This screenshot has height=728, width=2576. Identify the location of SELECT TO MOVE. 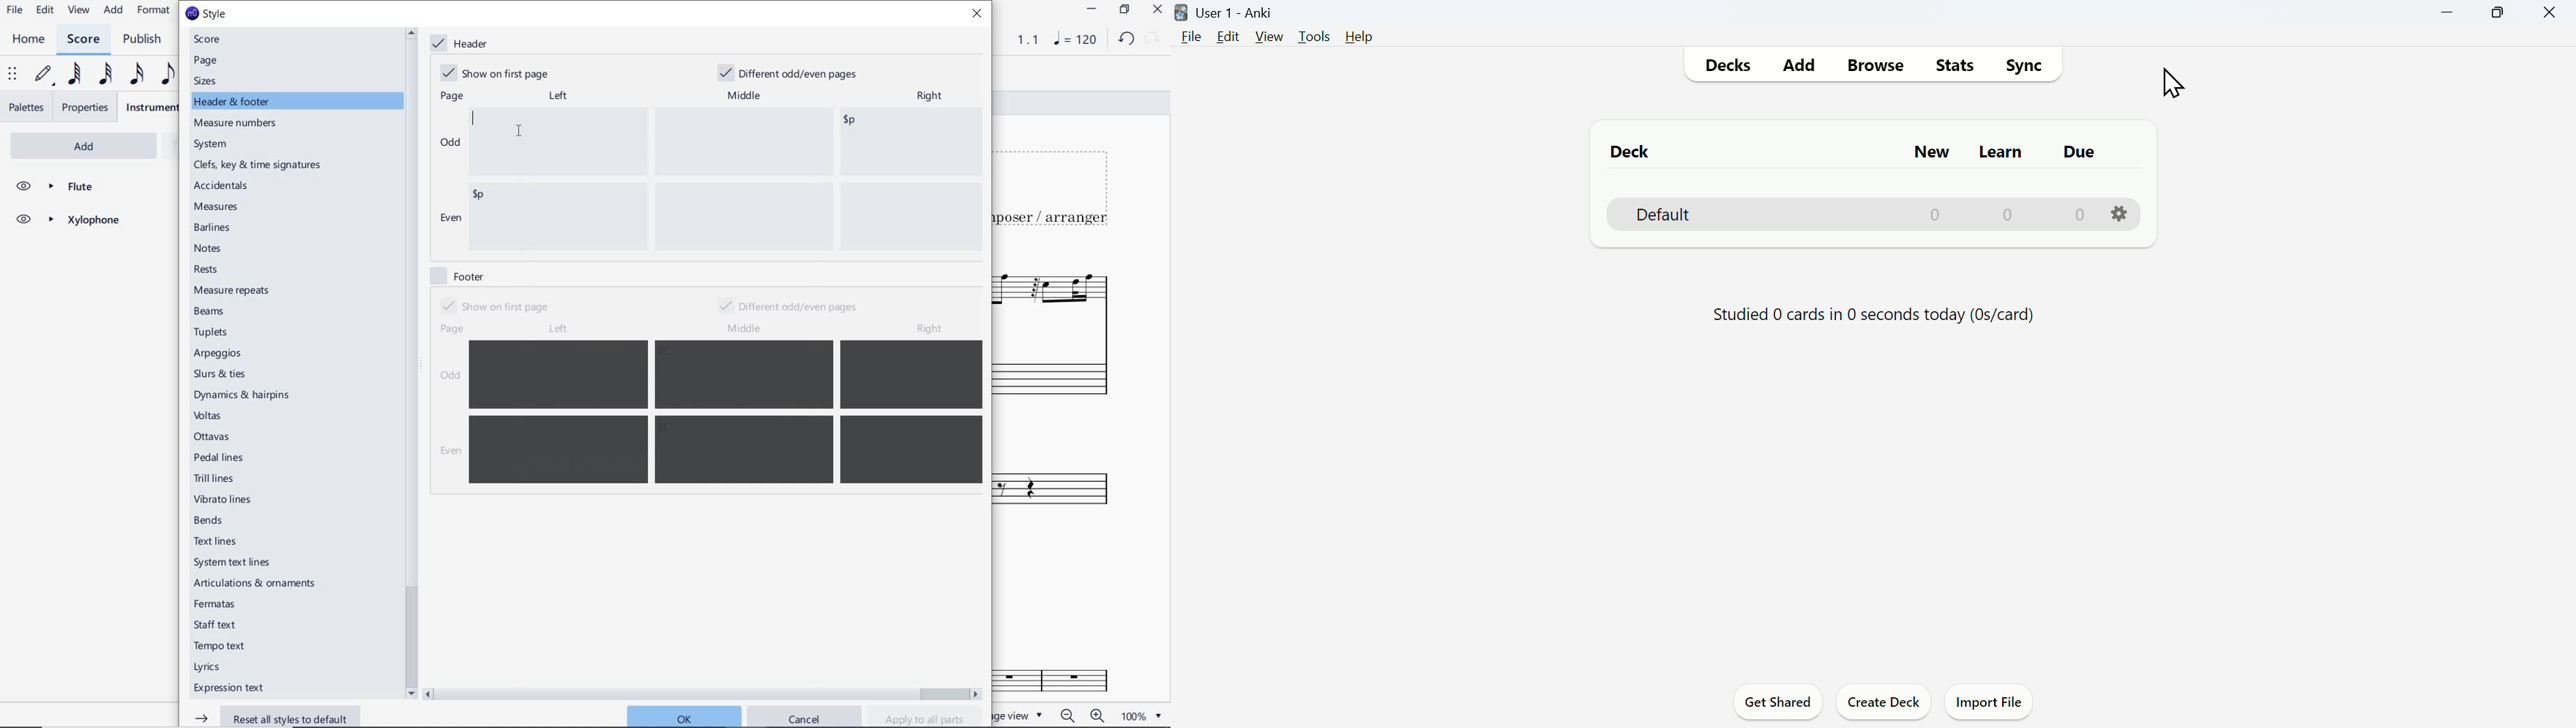
(13, 75).